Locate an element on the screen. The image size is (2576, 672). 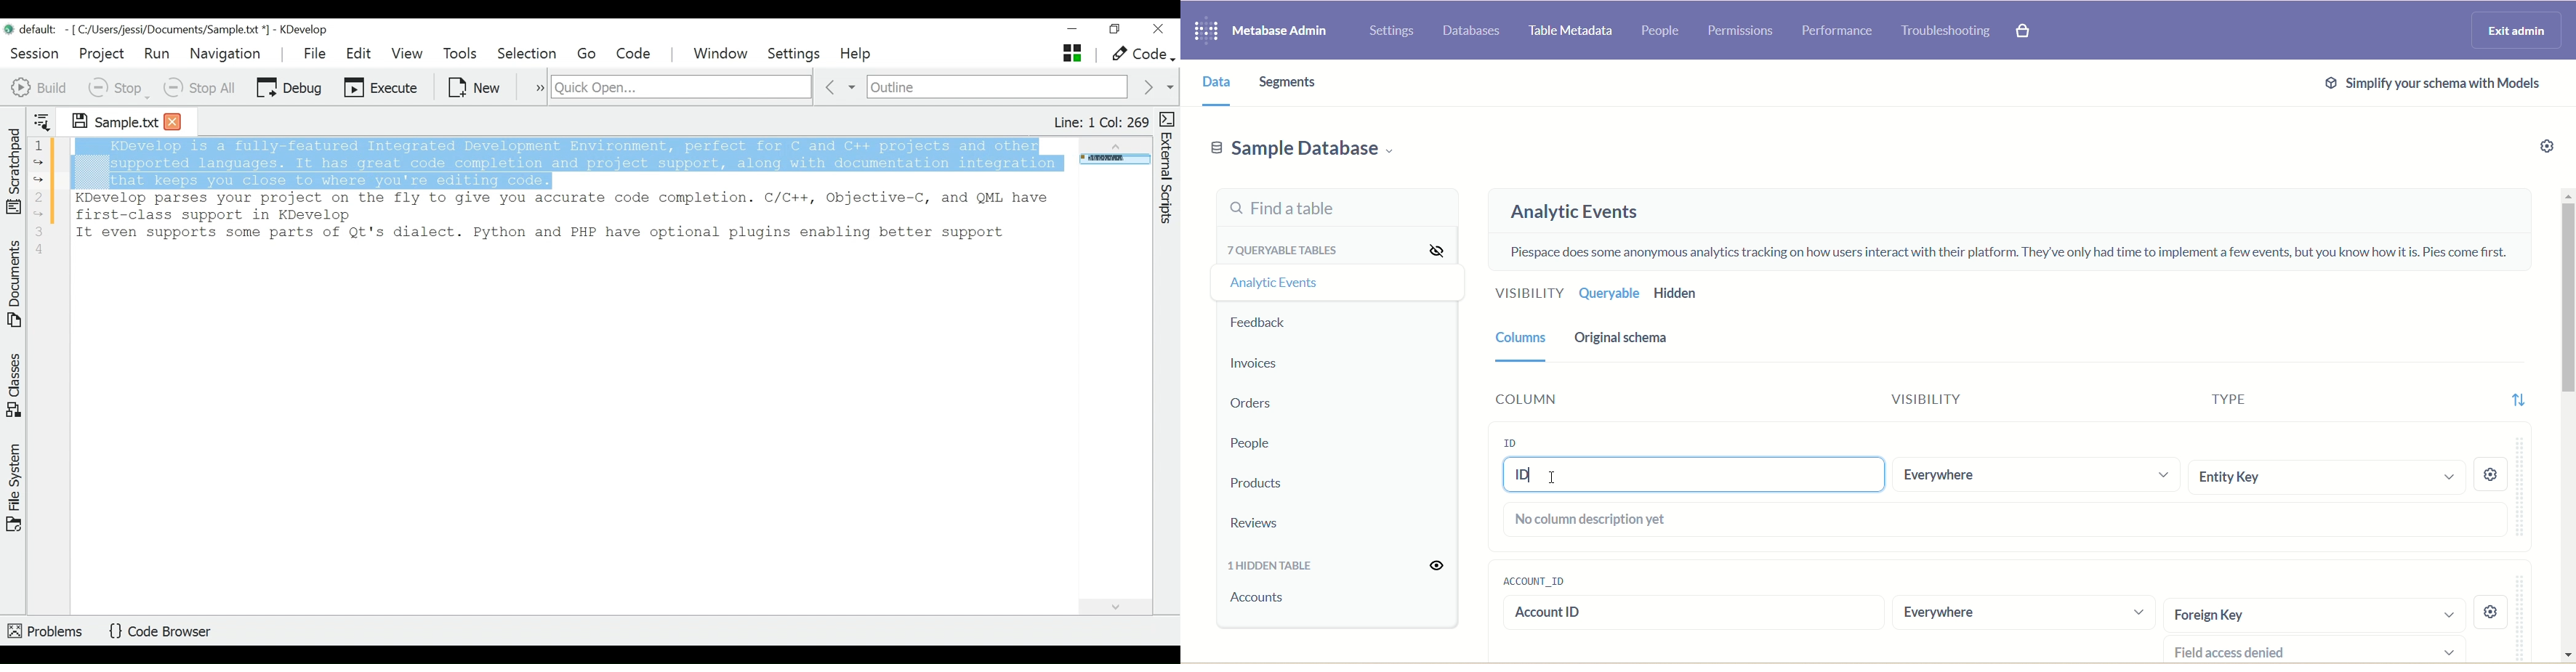
Selection is located at coordinates (528, 54).